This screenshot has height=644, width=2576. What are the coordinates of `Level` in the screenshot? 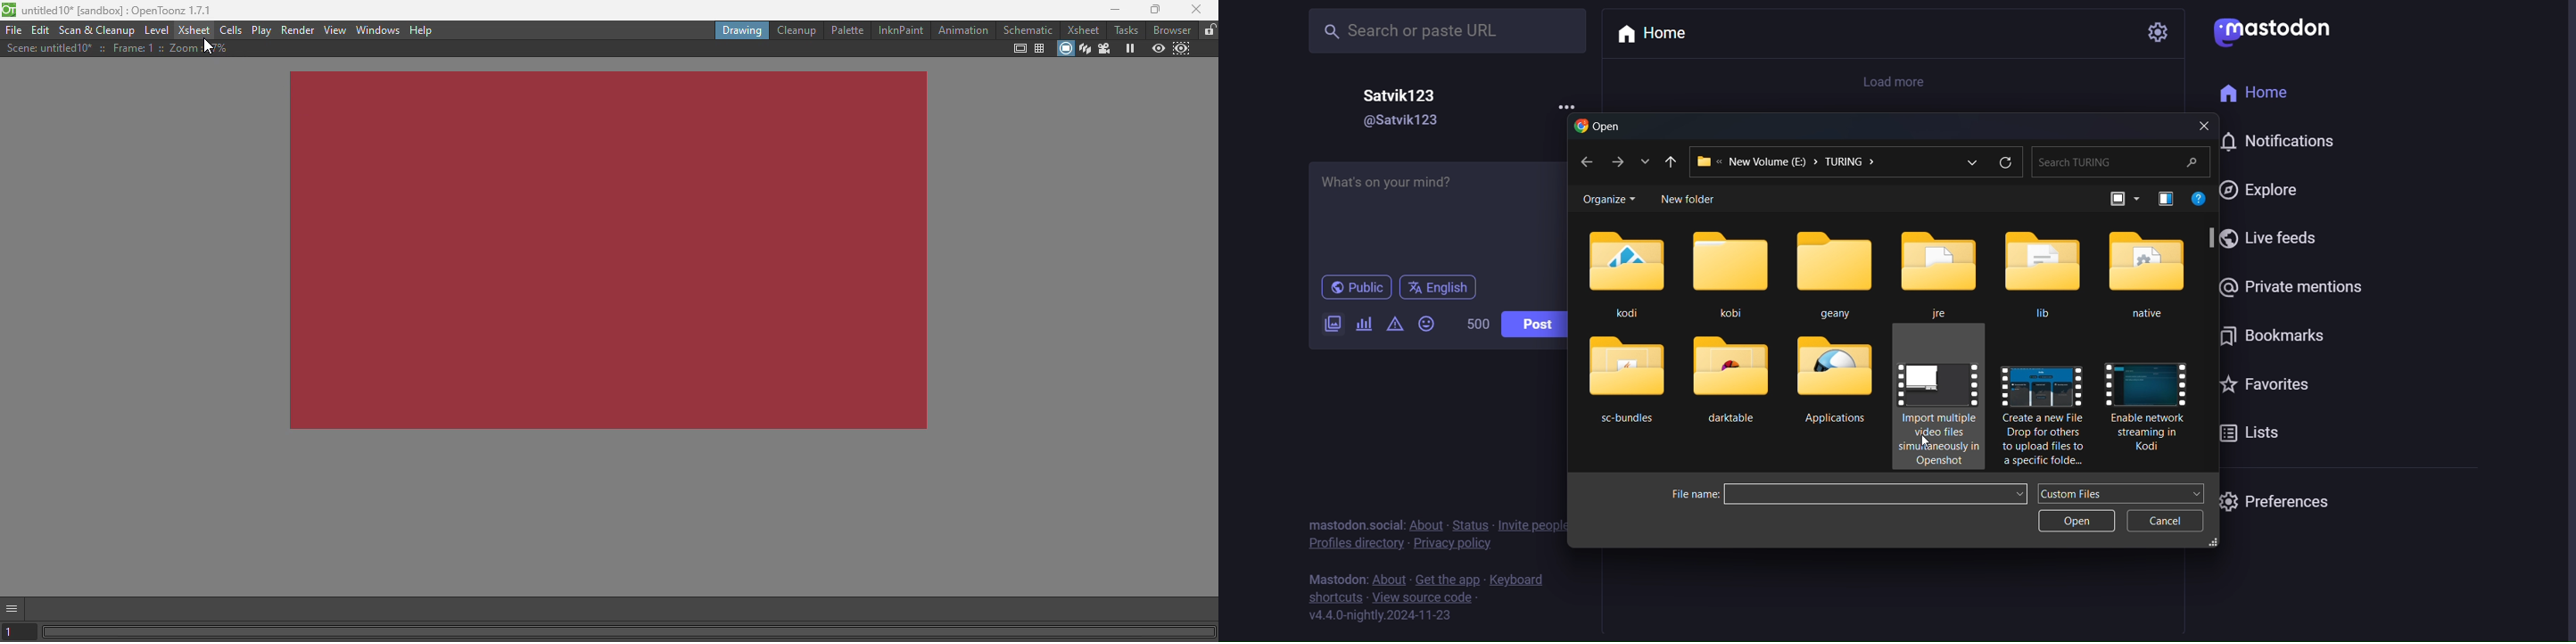 It's located at (157, 30).